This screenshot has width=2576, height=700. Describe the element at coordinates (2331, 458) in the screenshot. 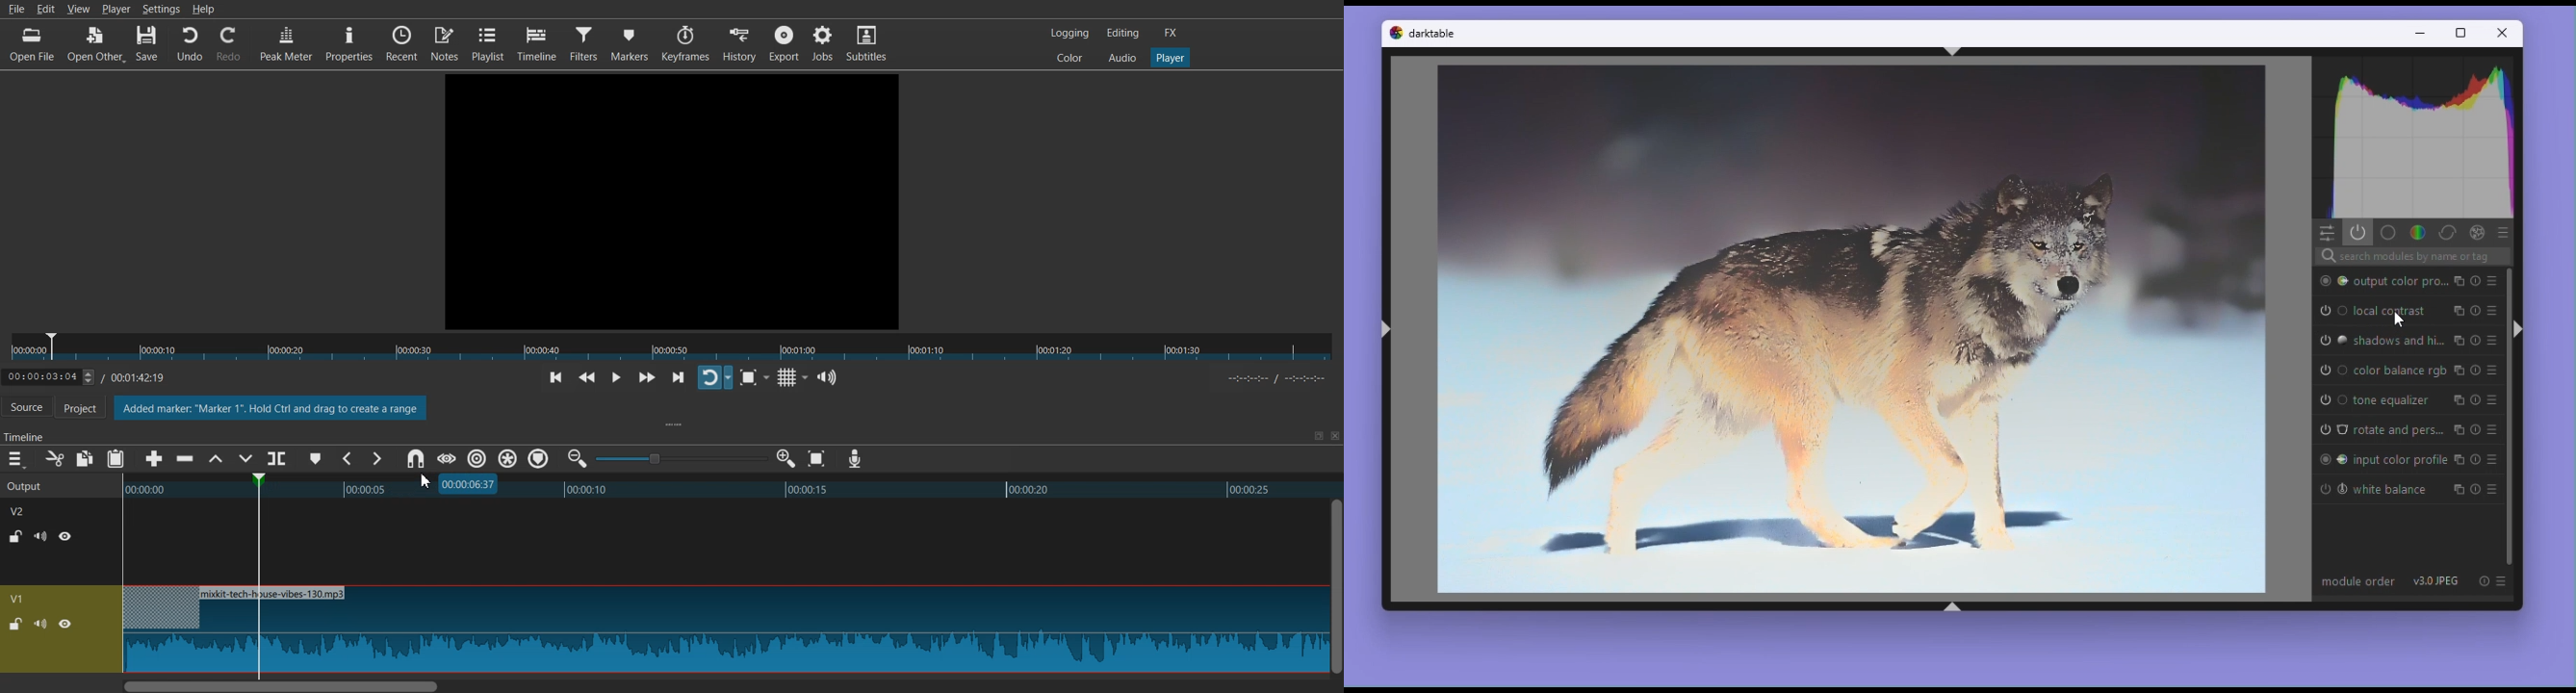

I see `'input color profile' is switched on` at that location.